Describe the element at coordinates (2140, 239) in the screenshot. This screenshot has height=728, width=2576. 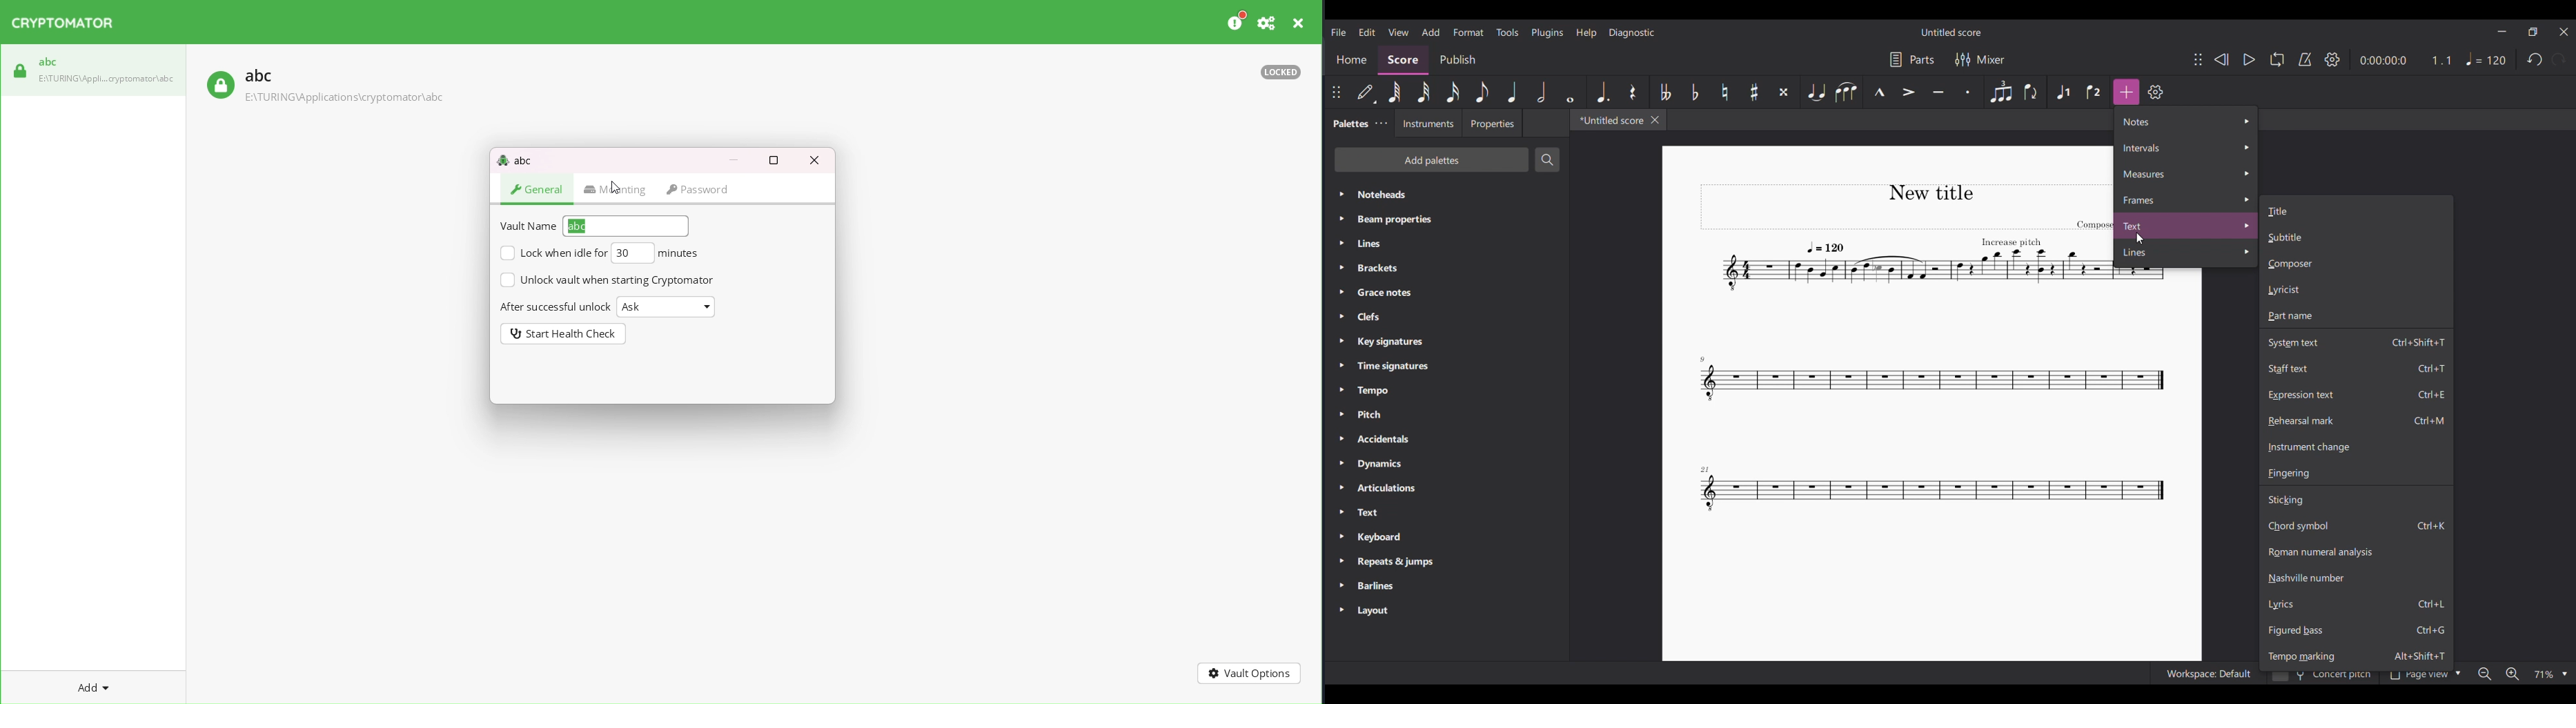
I see `Cursor` at that location.